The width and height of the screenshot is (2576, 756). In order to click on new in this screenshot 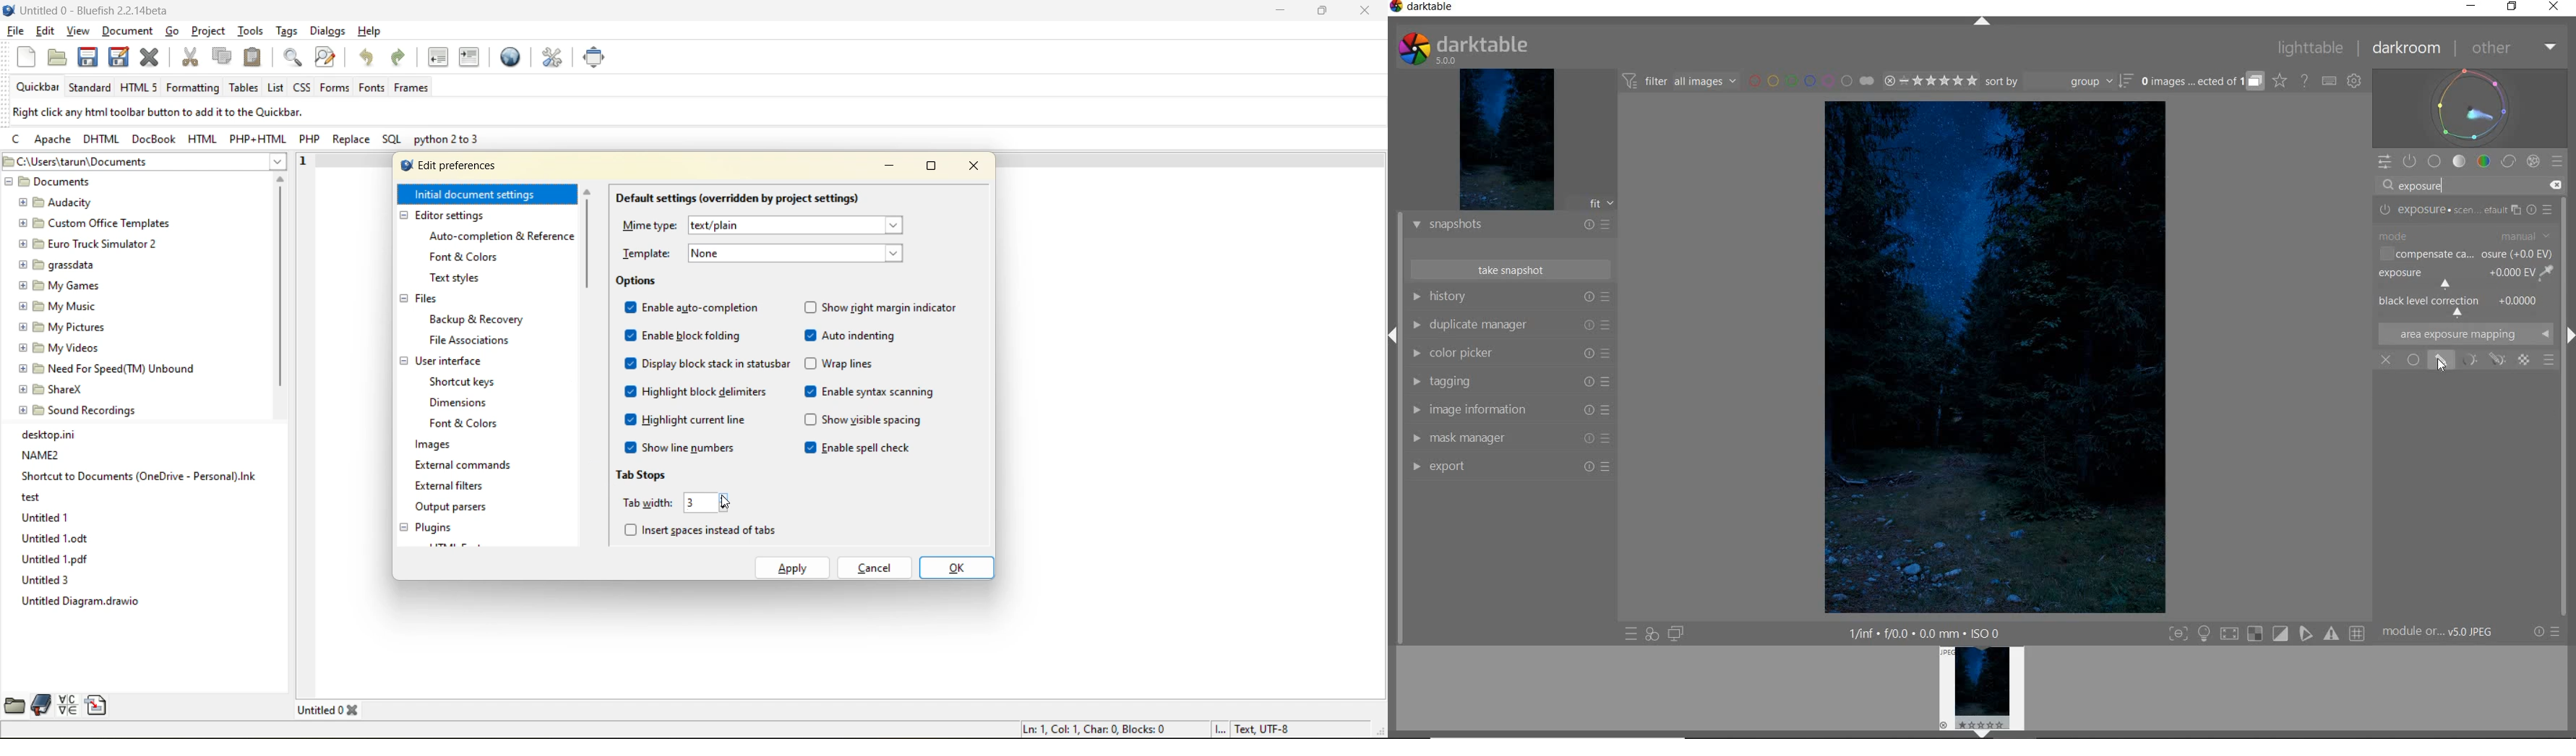, I will do `click(27, 58)`.